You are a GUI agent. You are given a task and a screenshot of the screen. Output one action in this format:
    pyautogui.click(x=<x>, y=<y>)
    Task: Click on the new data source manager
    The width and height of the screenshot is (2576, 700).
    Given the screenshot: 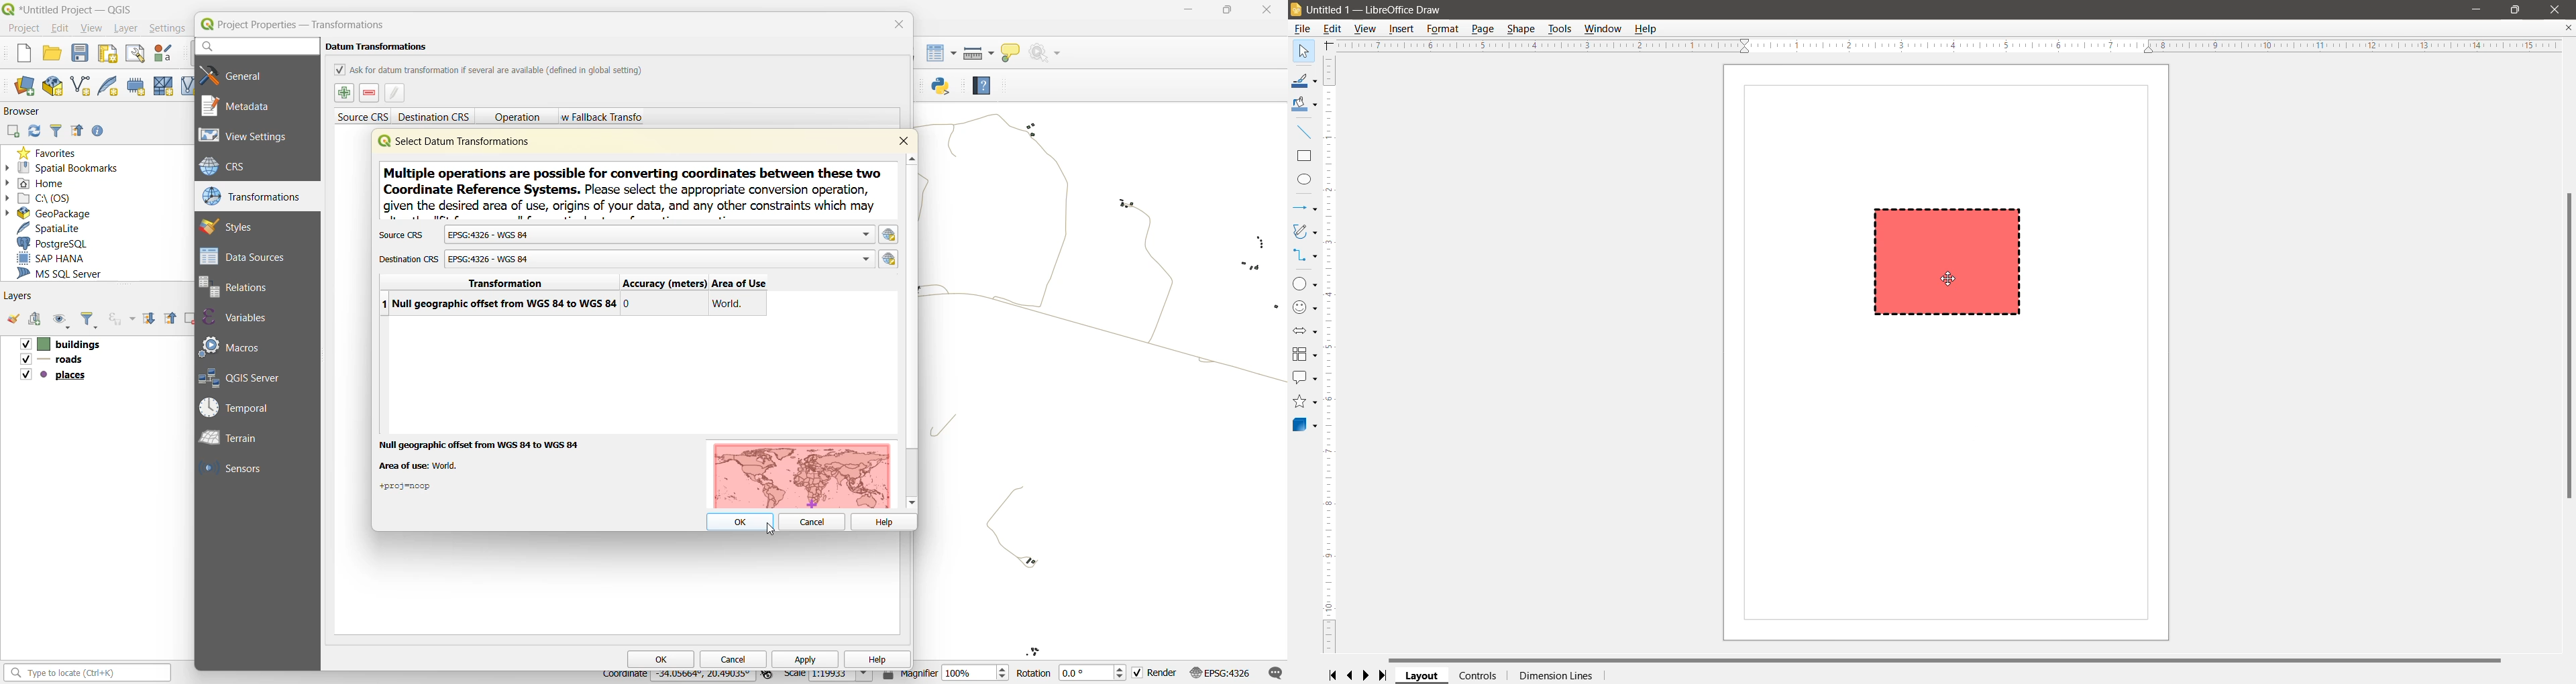 What is the action you would take?
    pyautogui.click(x=28, y=87)
    